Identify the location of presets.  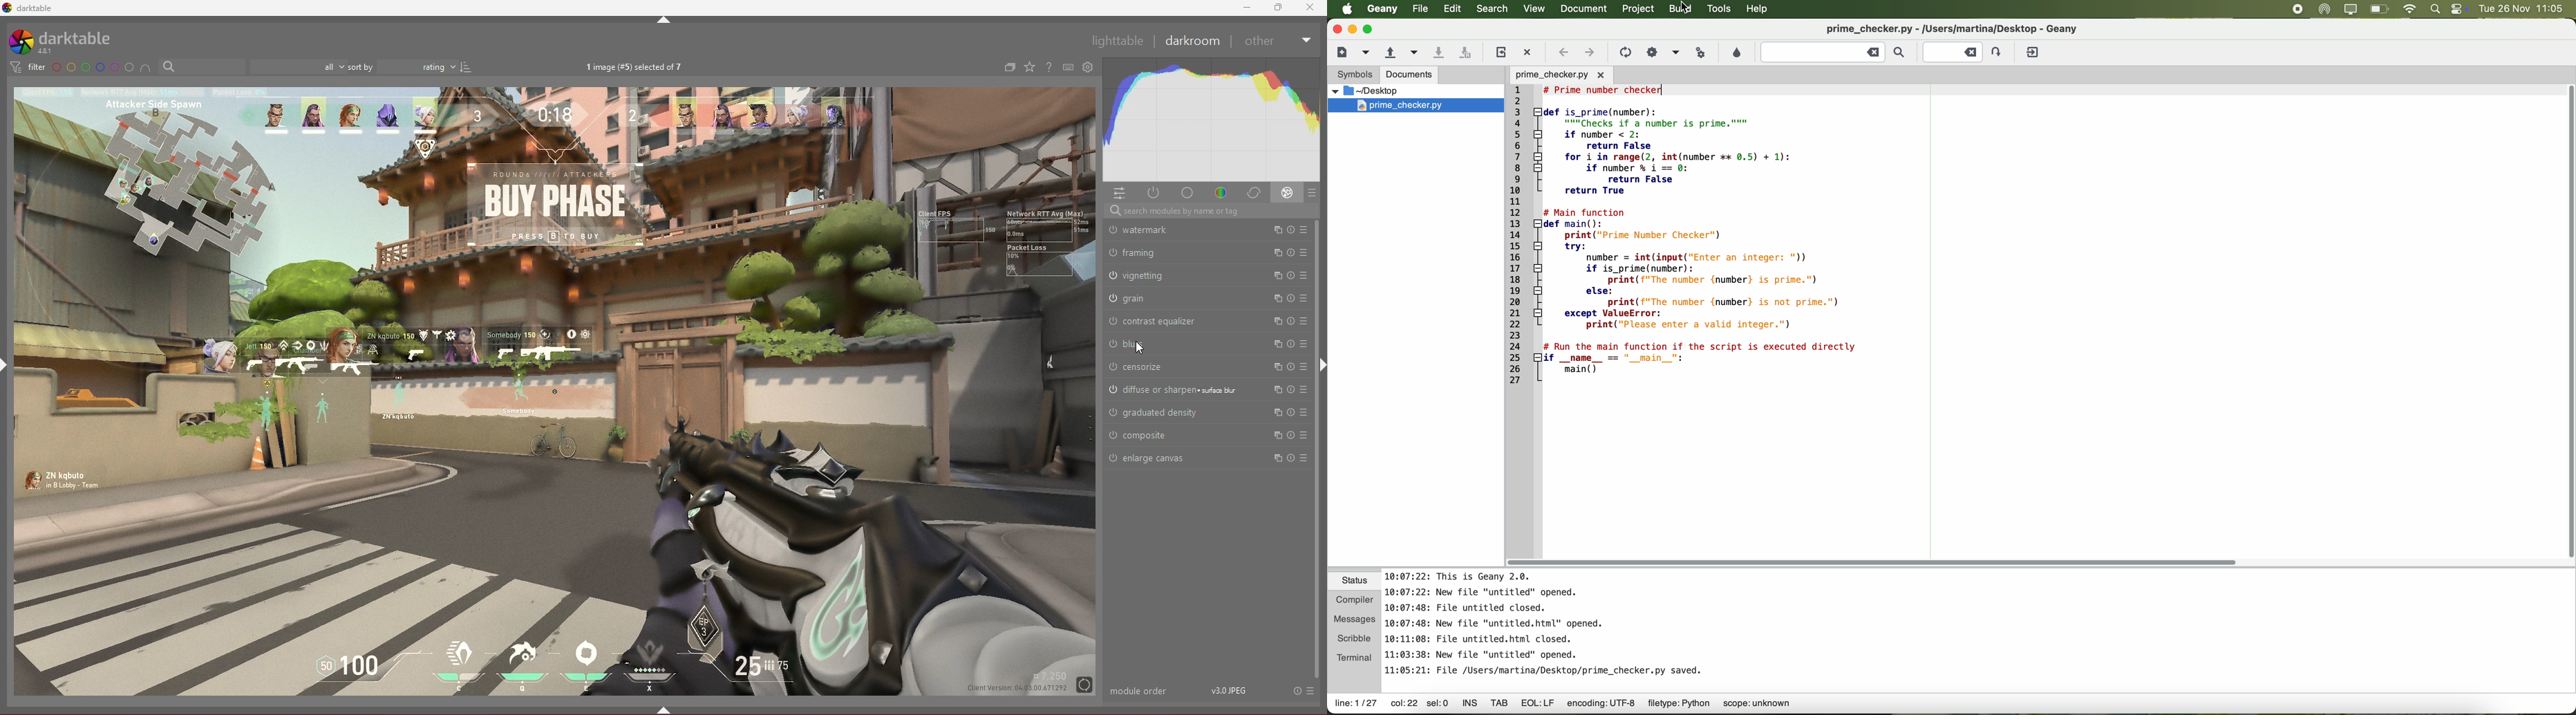
(1312, 690).